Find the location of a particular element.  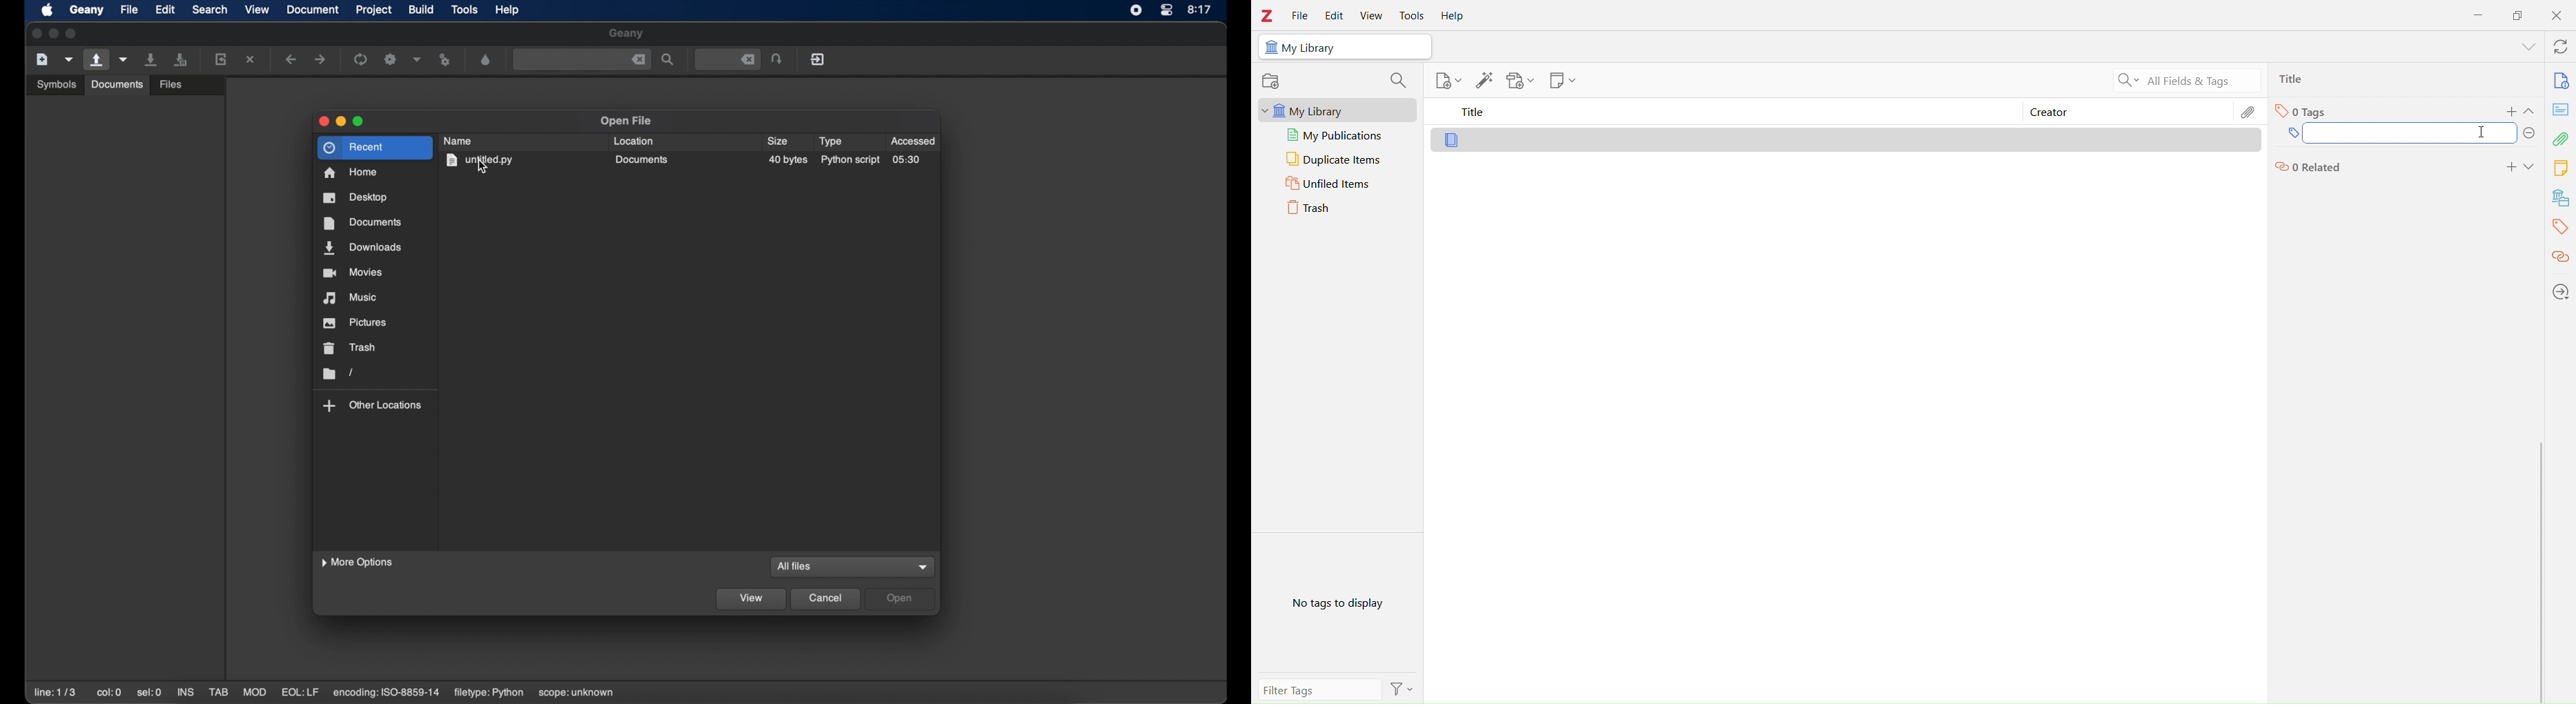

 is located at coordinates (2483, 15).